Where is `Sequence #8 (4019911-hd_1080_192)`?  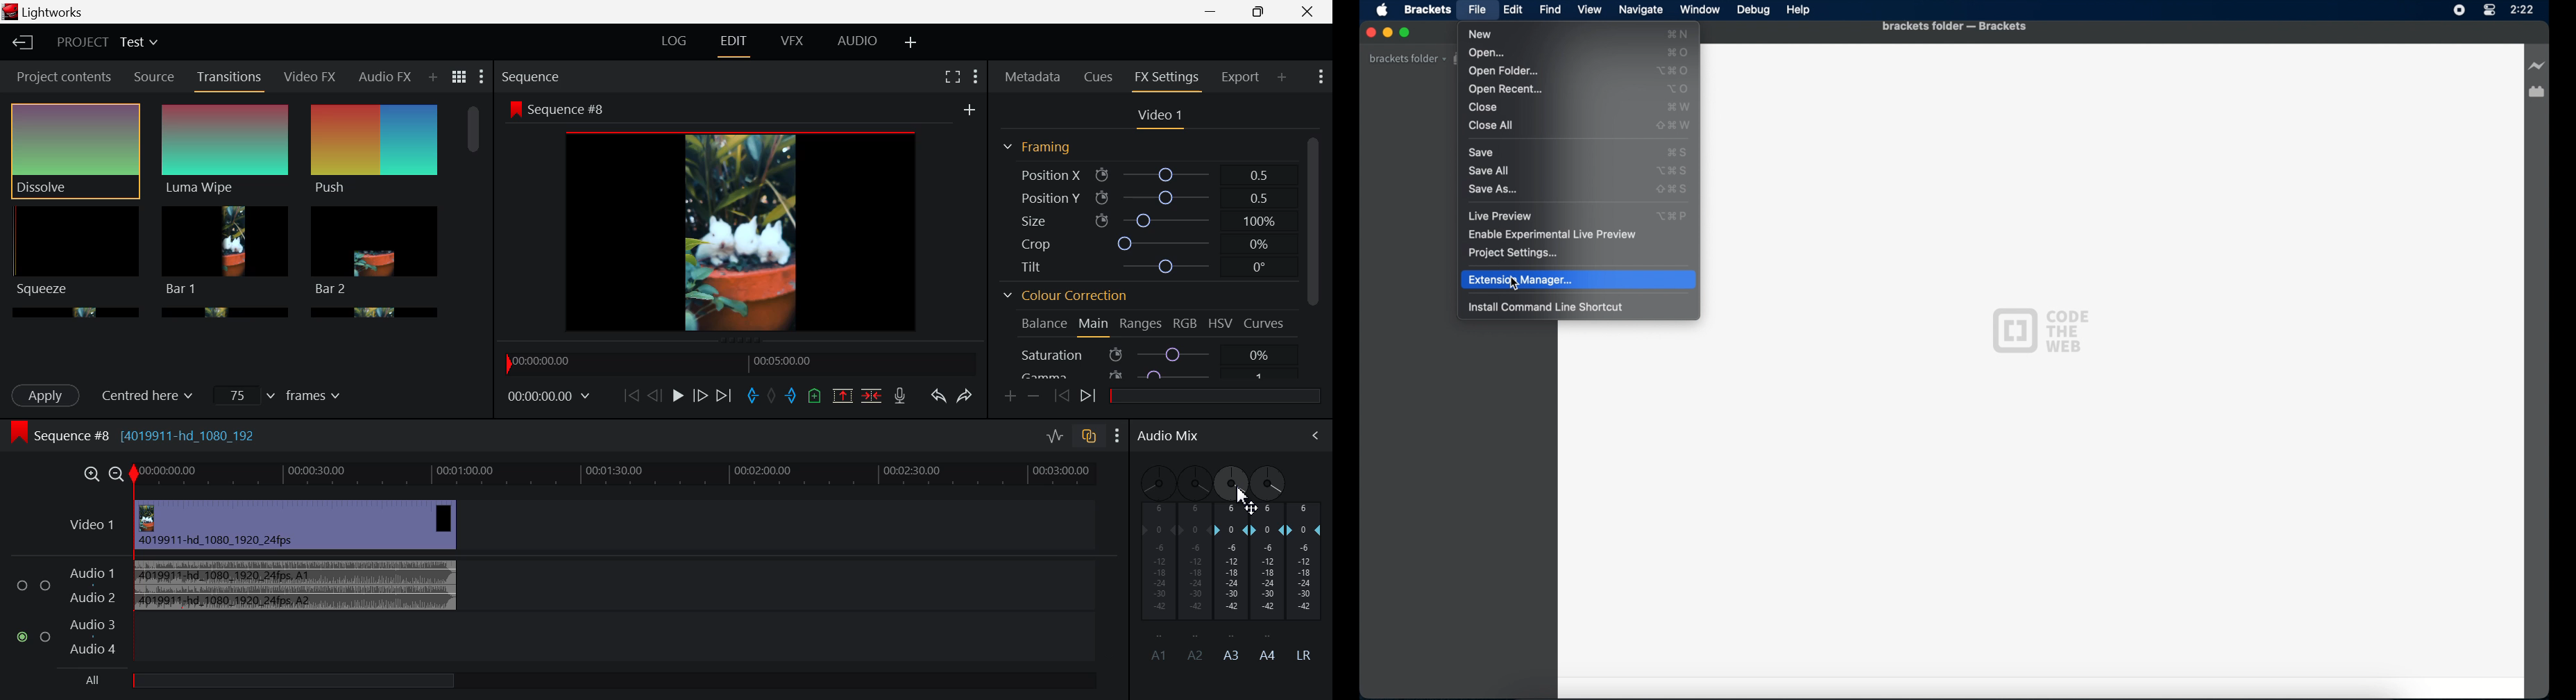
Sequence #8 (4019911-hd_1080_192) is located at coordinates (137, 435).